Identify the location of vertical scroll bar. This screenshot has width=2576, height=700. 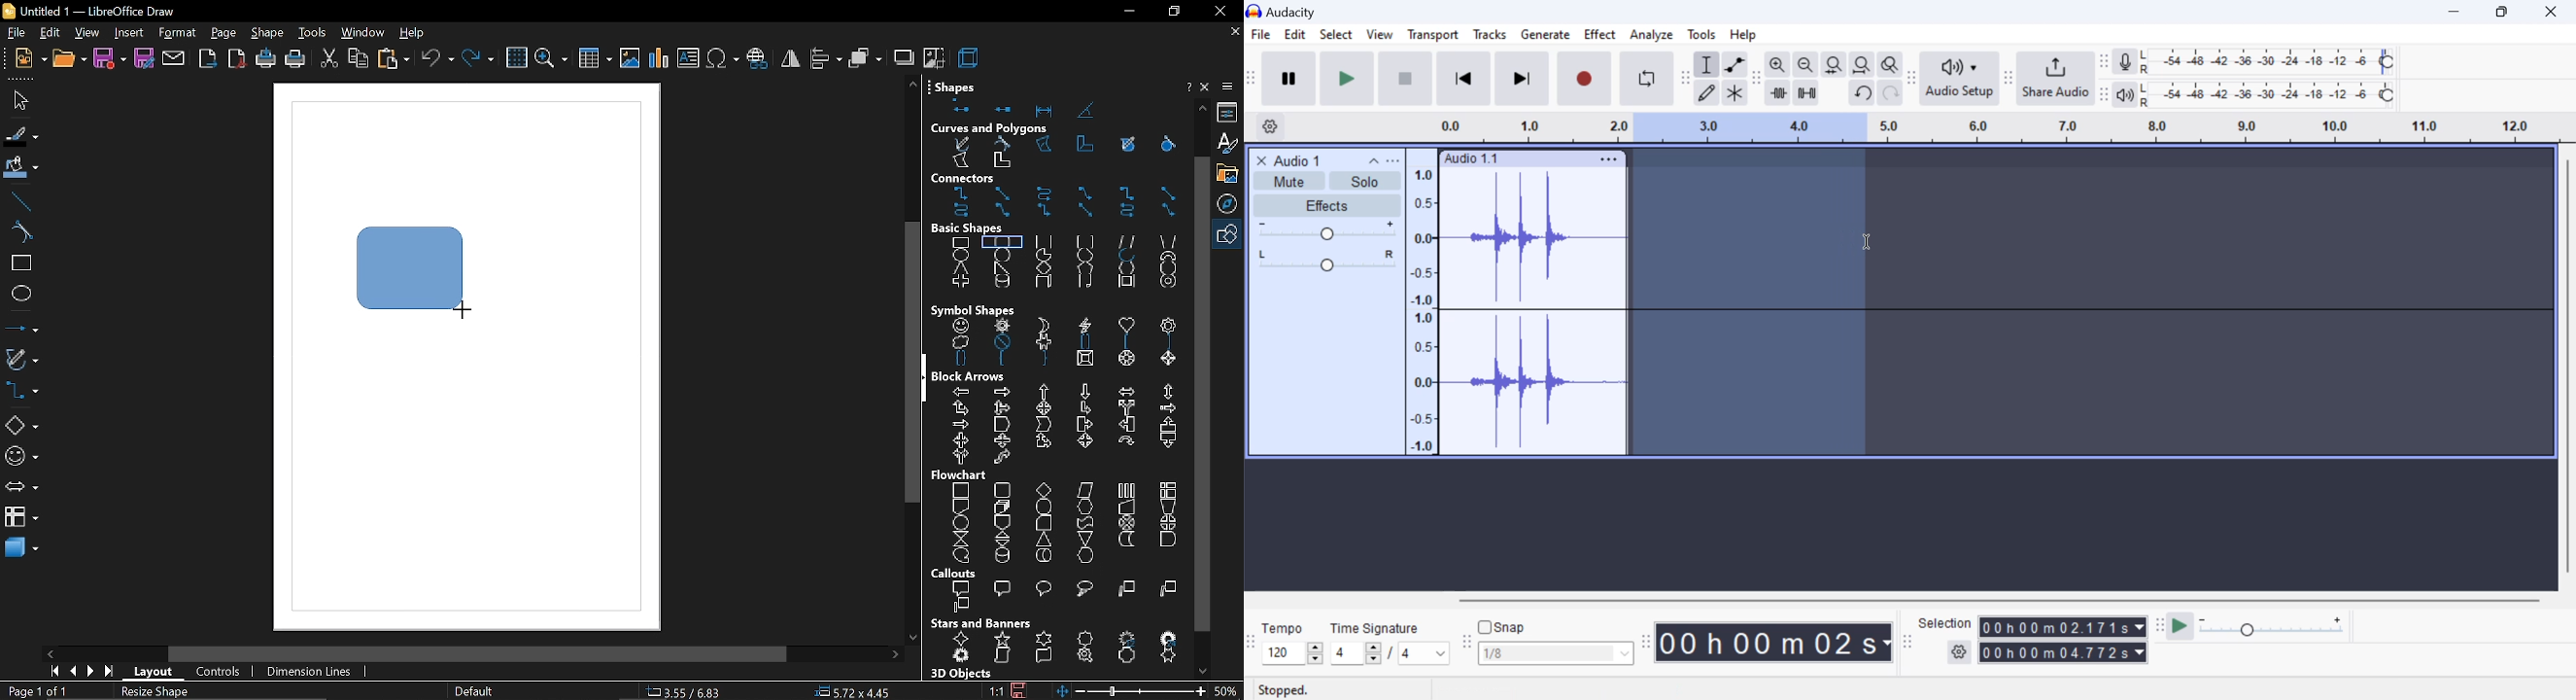
(907, 366).